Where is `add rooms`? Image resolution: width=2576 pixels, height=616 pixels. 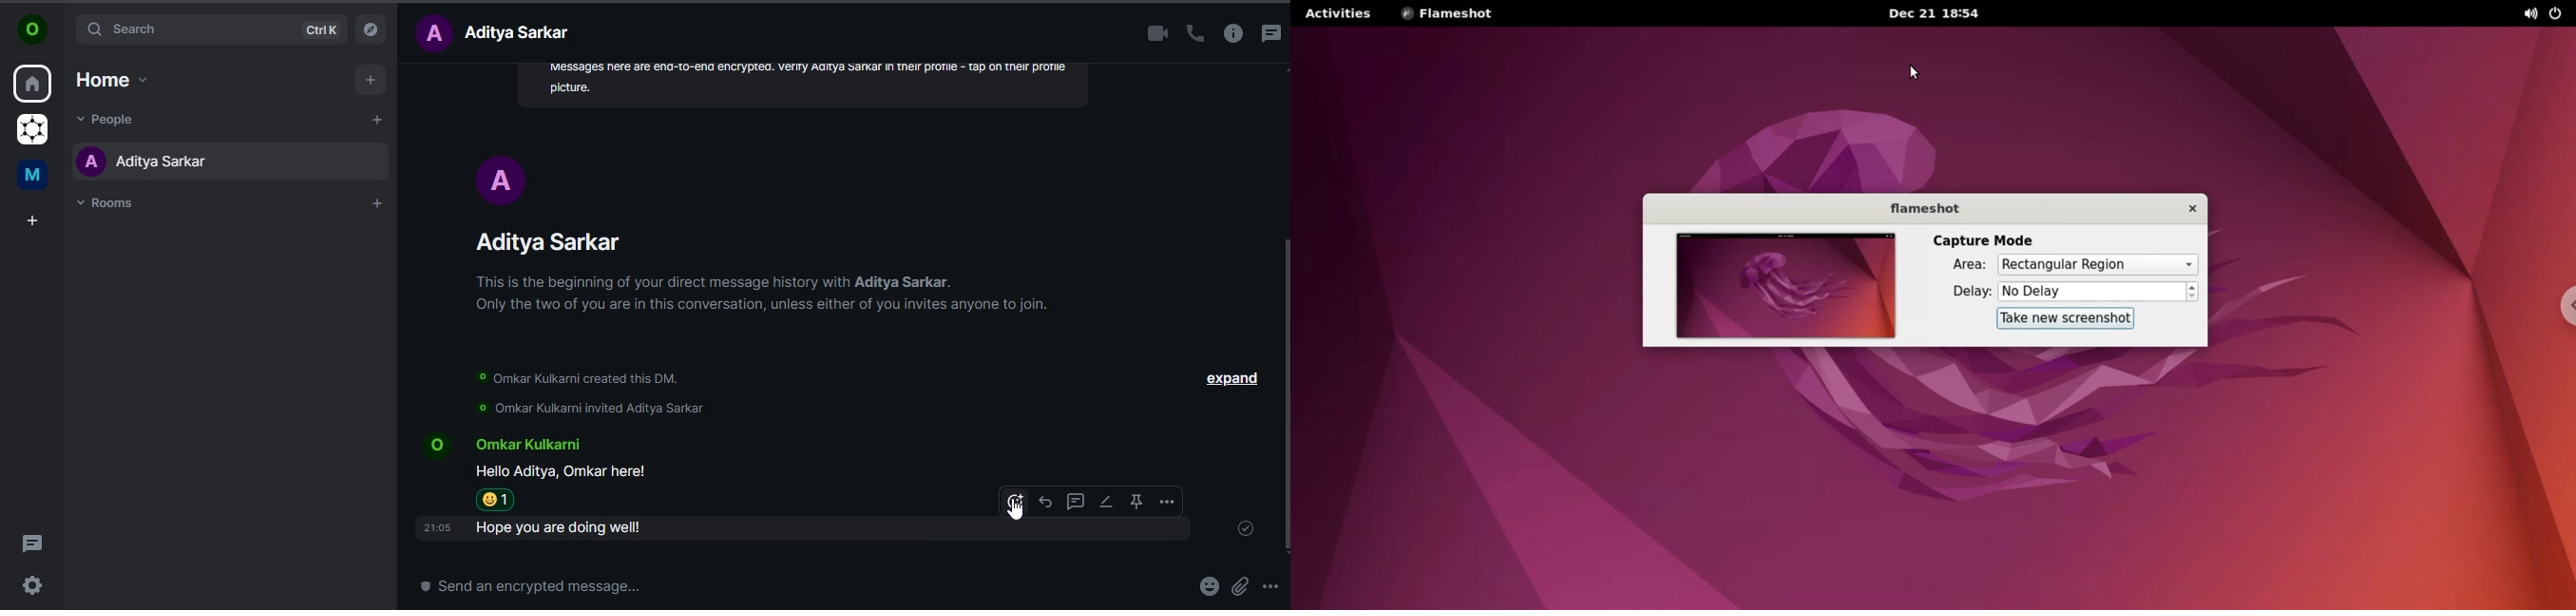 add rooms is located at coordinates (376, 203).